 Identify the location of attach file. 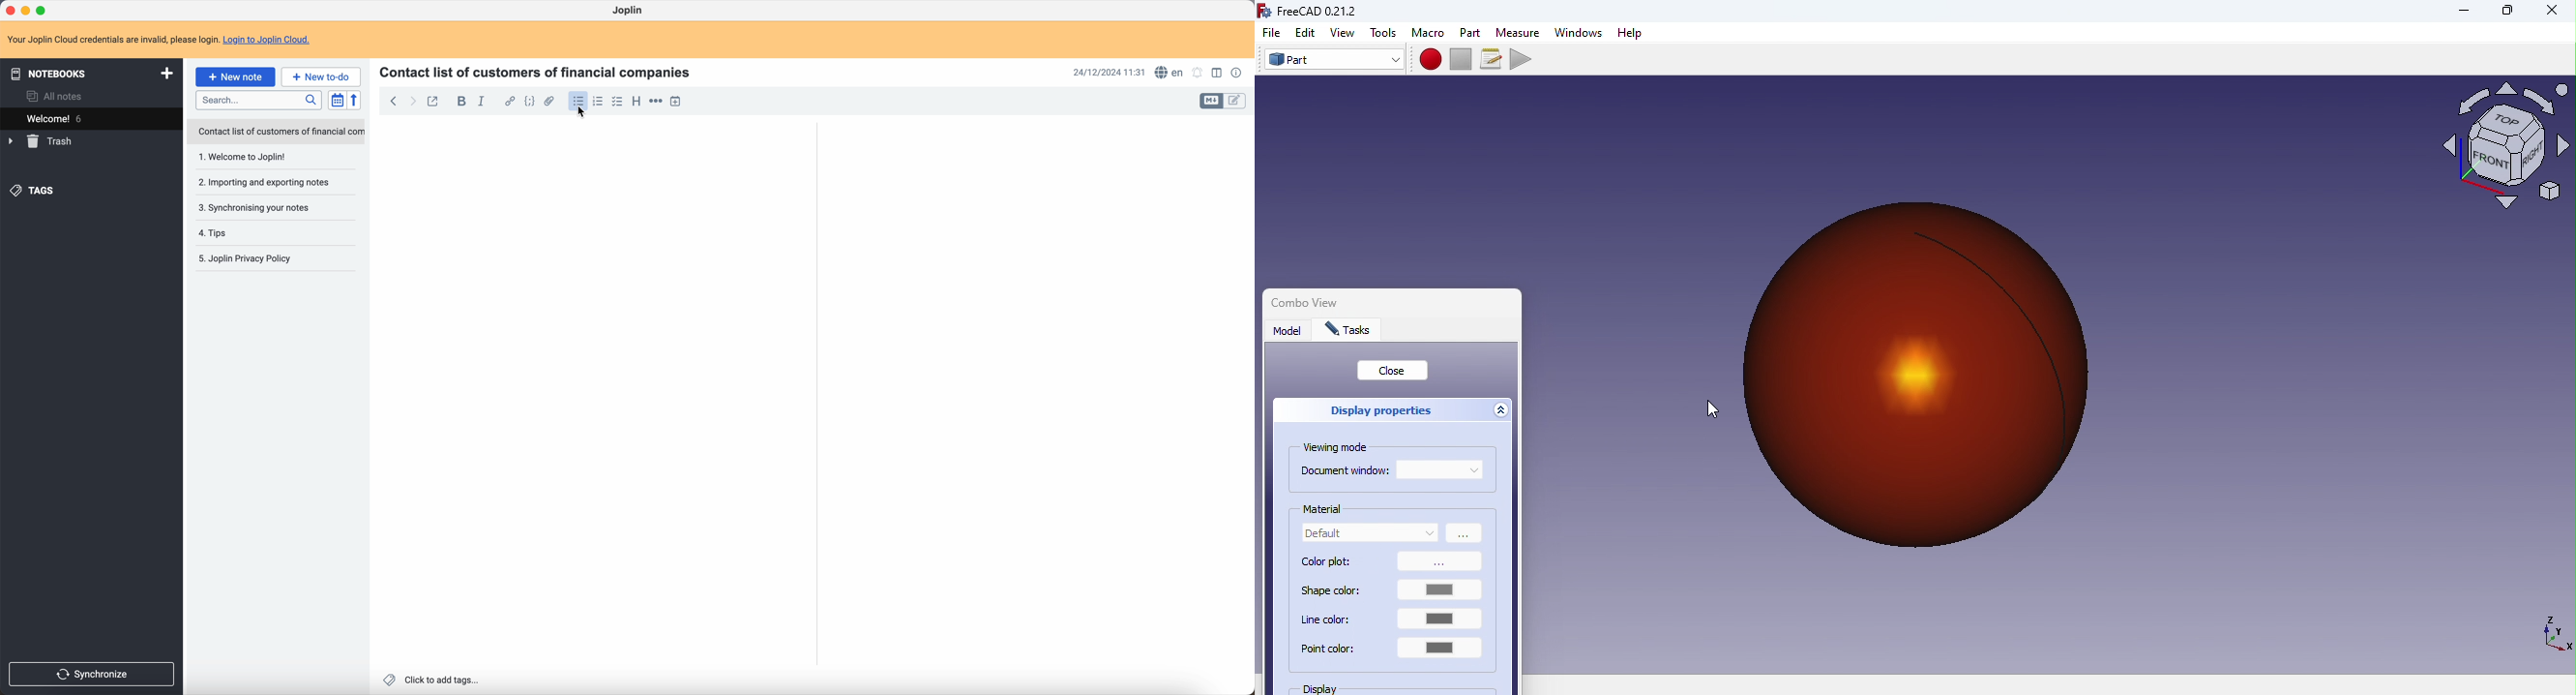
(550, 101).